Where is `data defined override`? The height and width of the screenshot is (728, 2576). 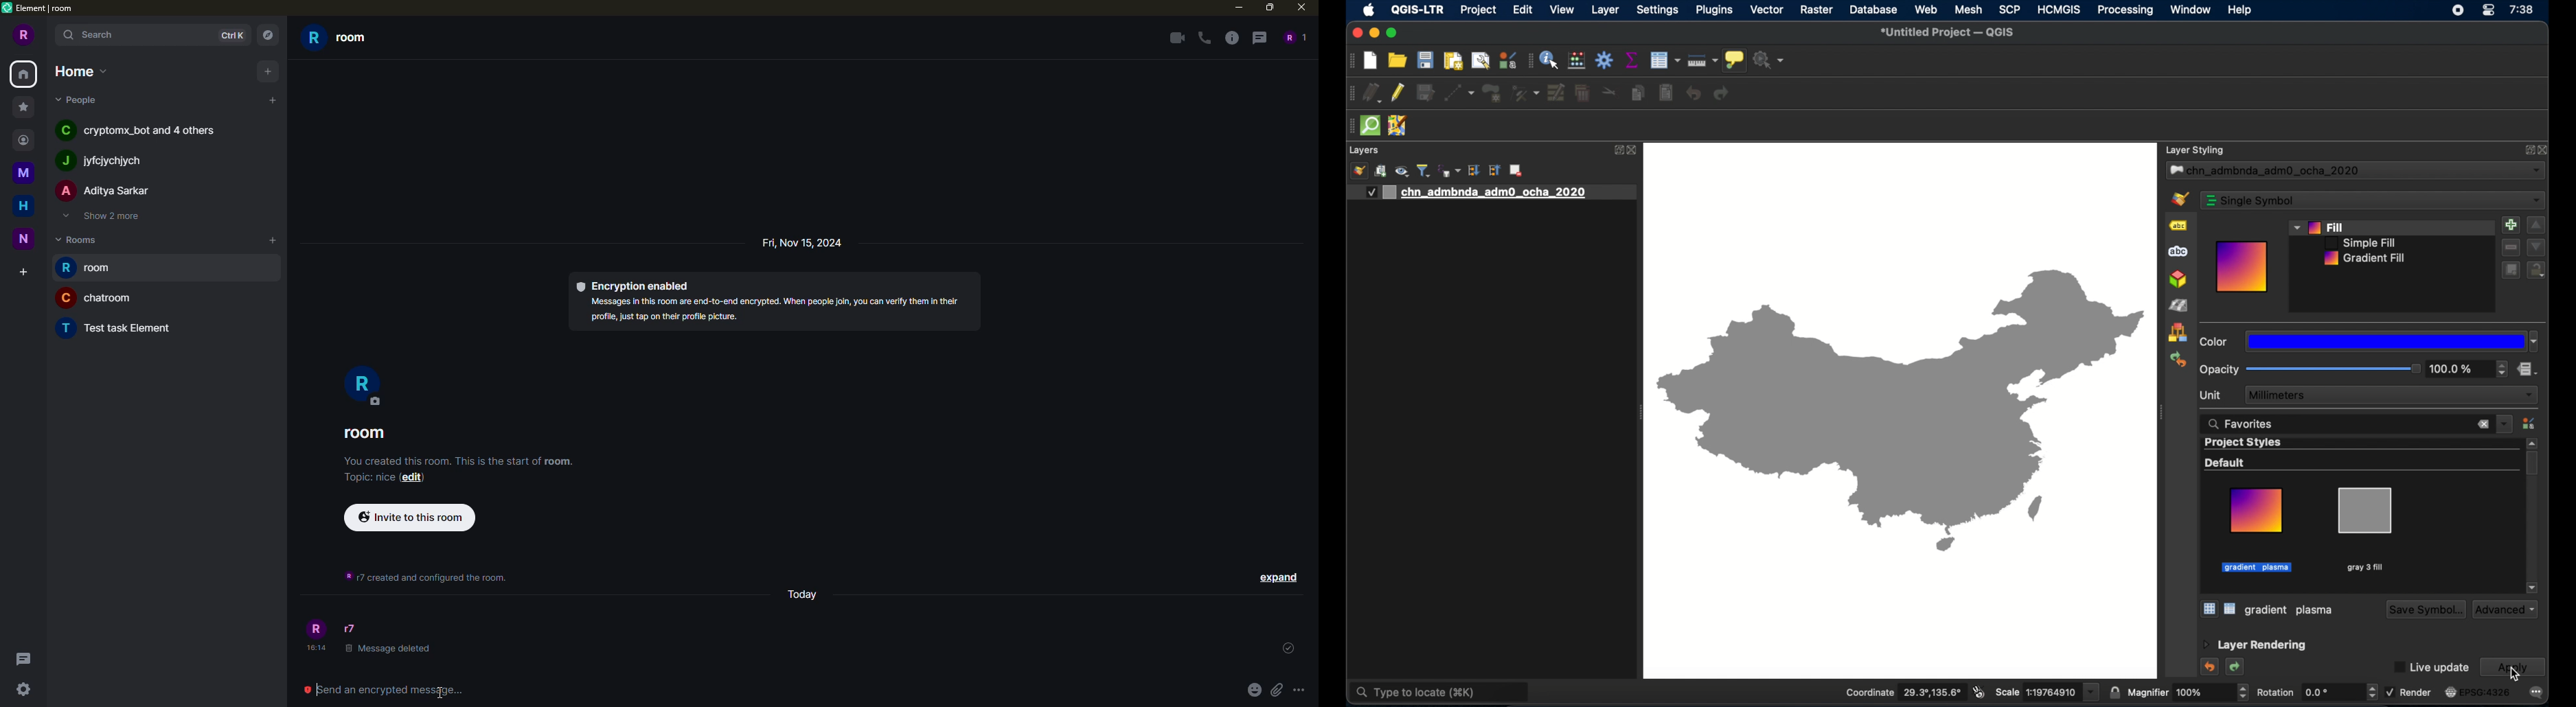
data defined override is located at coordinates (2527, 369).